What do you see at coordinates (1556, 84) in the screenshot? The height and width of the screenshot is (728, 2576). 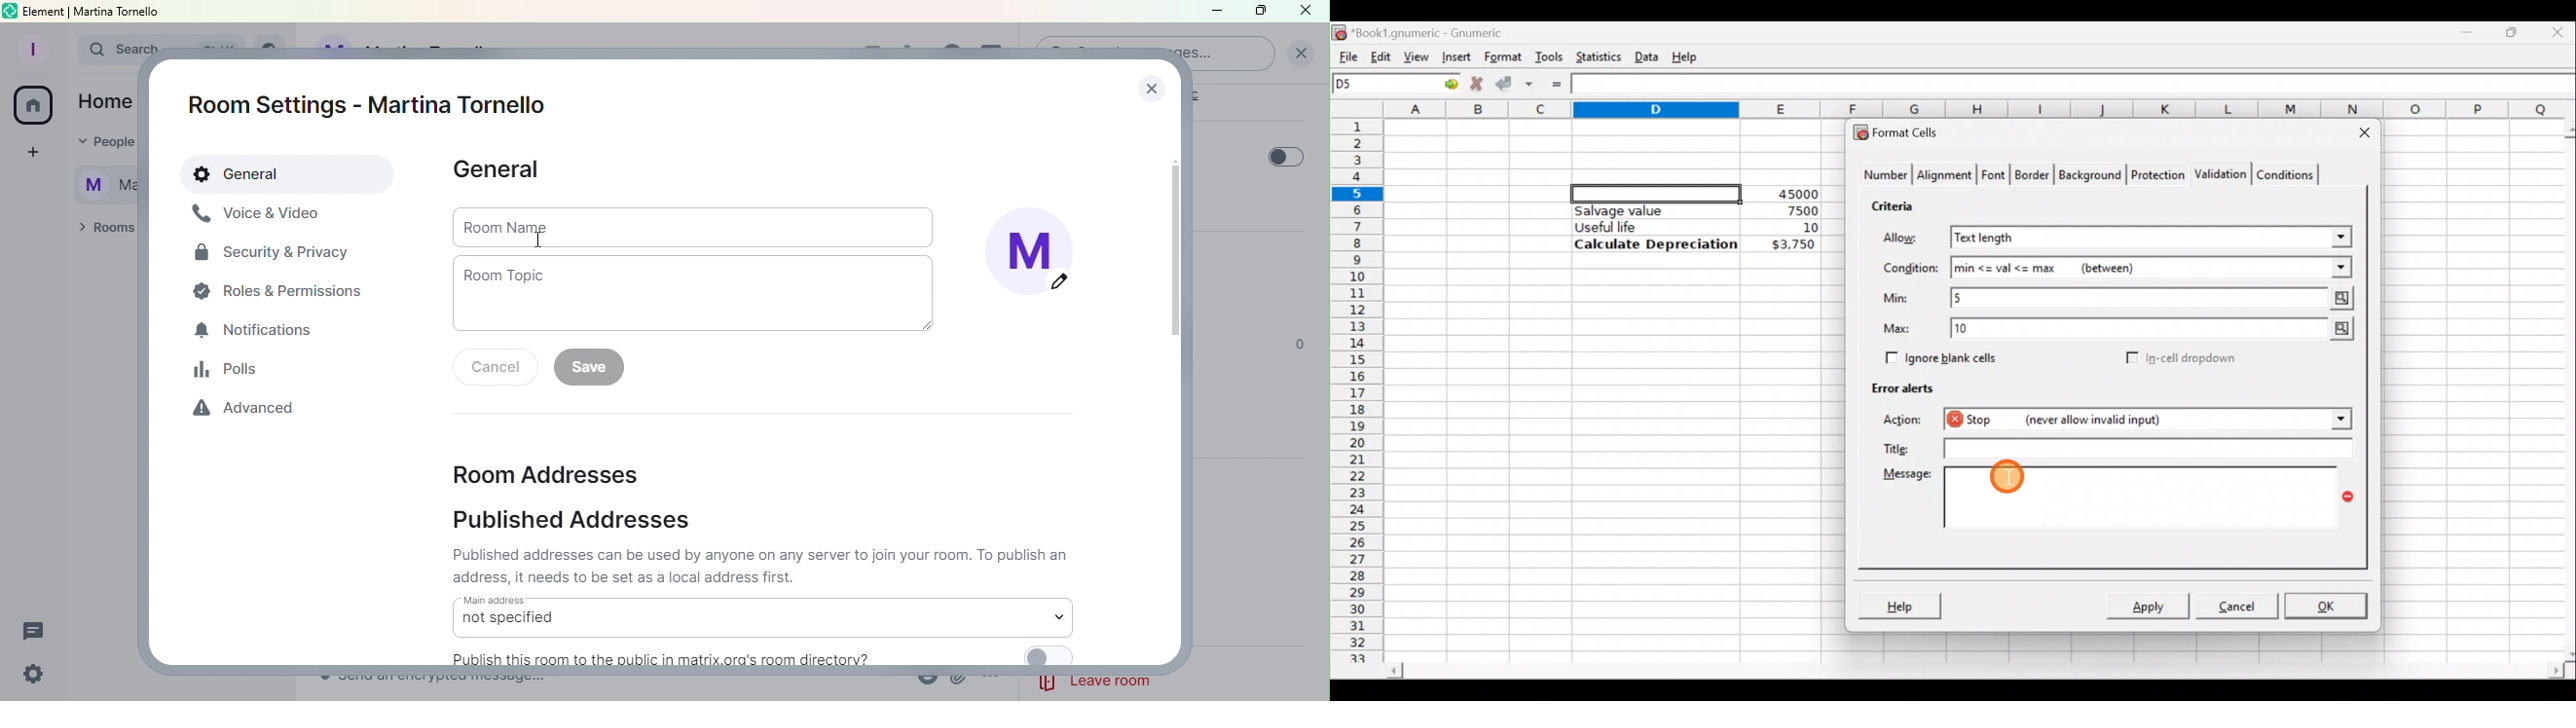 I see `Enter formula` at bounding box center [1556, 84].